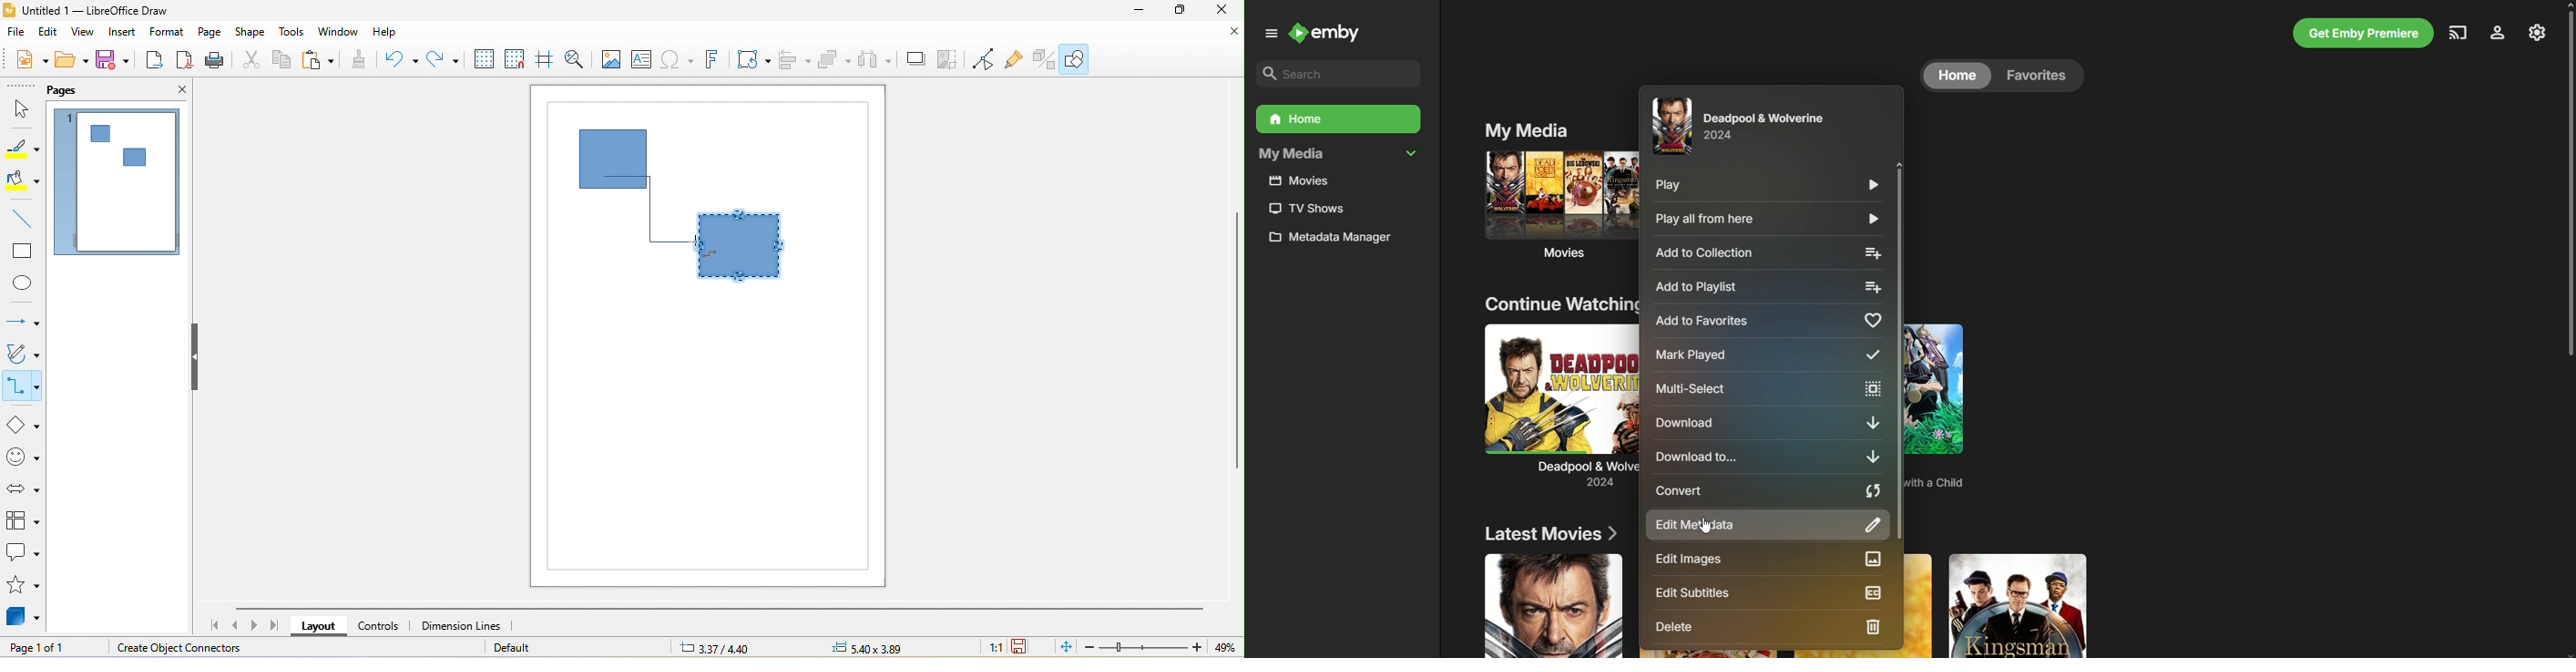 The height and width of the screenshot is (672, 2576). Describe the element at coordinates (484, 59) in the screenshot. I see `display grid` at that location.